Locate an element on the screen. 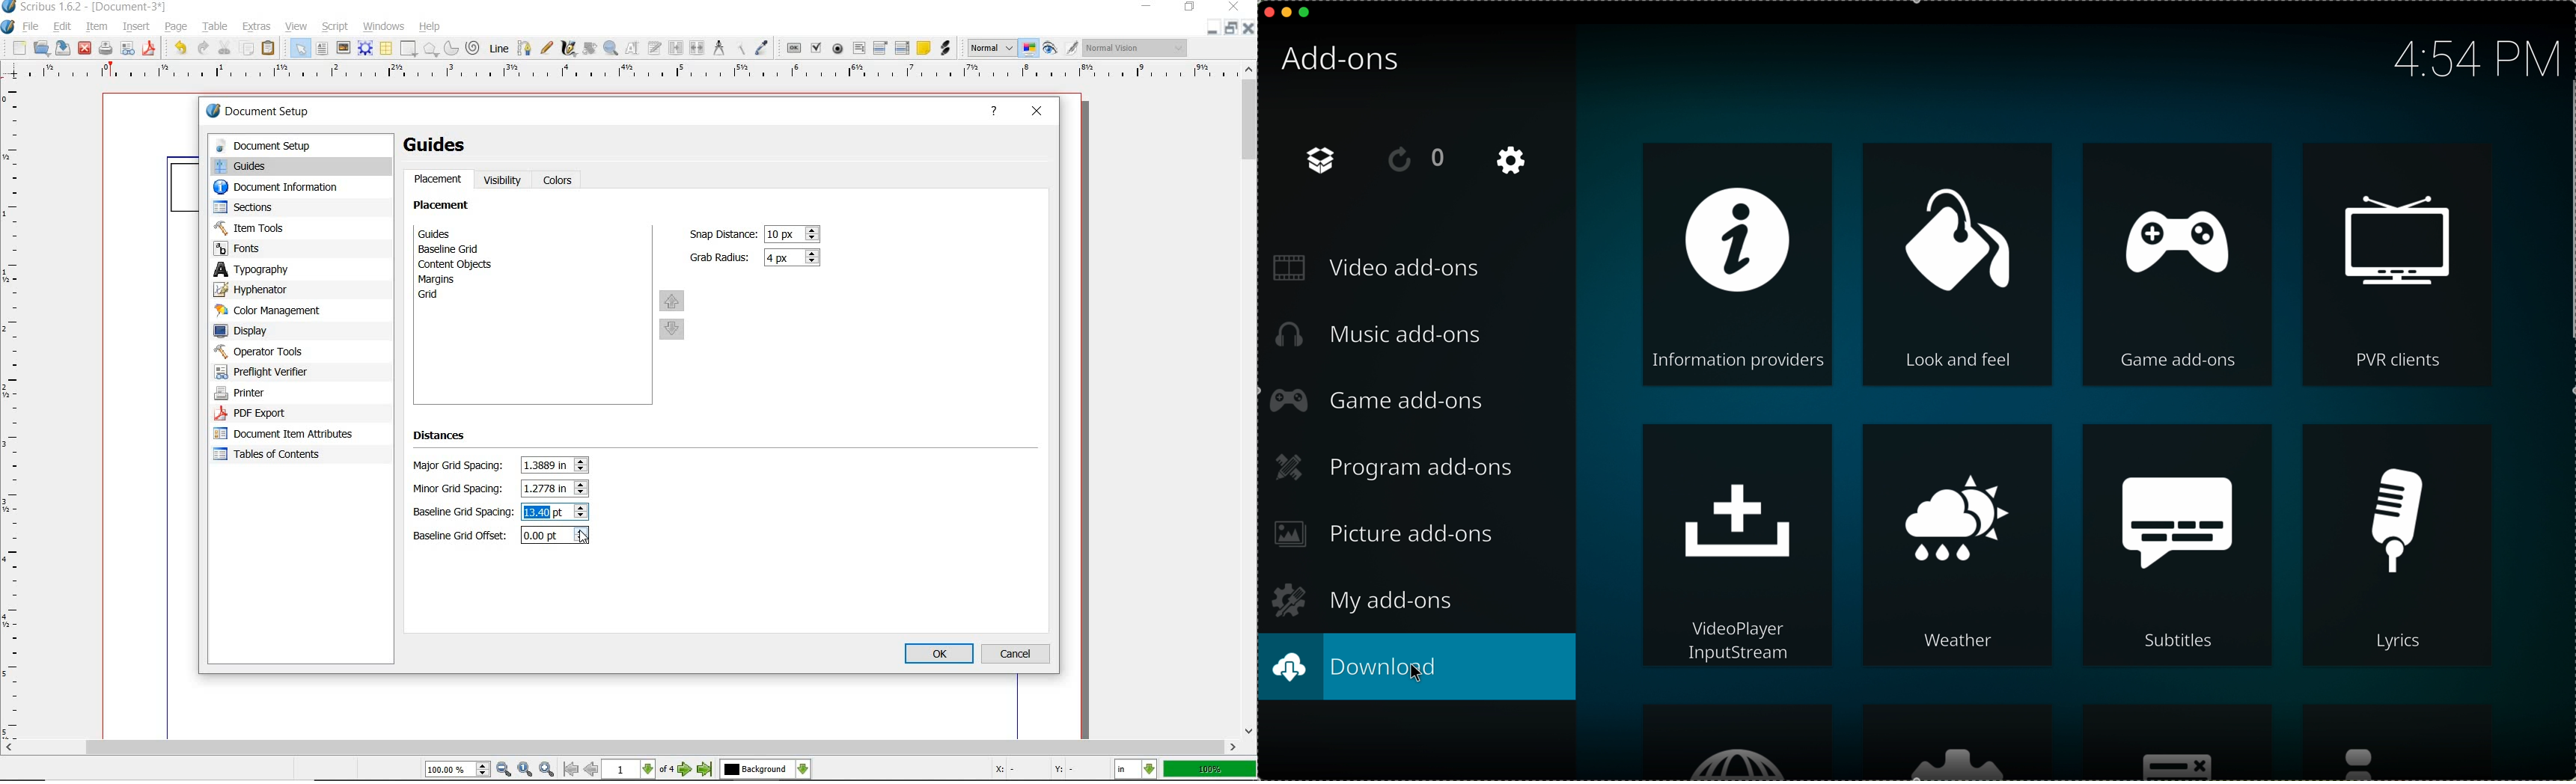  cancel is located at coordinates (1016, 654).